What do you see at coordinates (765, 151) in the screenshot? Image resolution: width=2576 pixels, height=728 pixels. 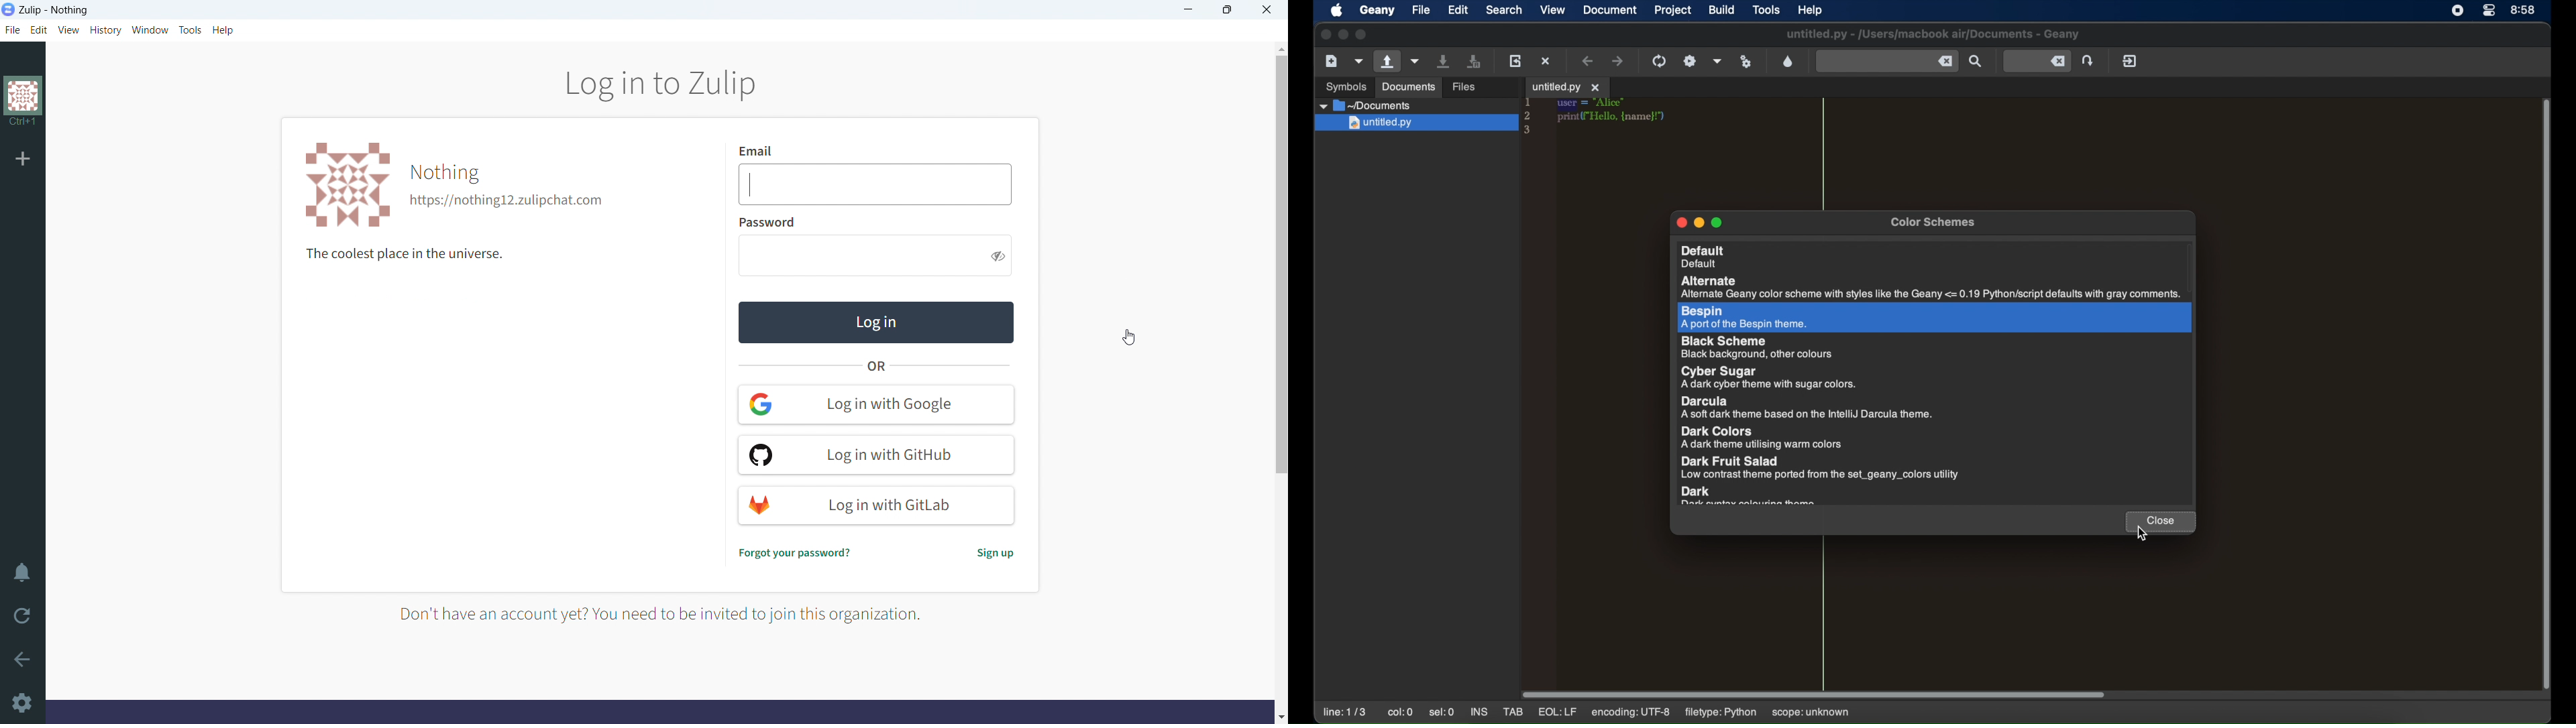 I see `Email` at bounding box center [765, 151].